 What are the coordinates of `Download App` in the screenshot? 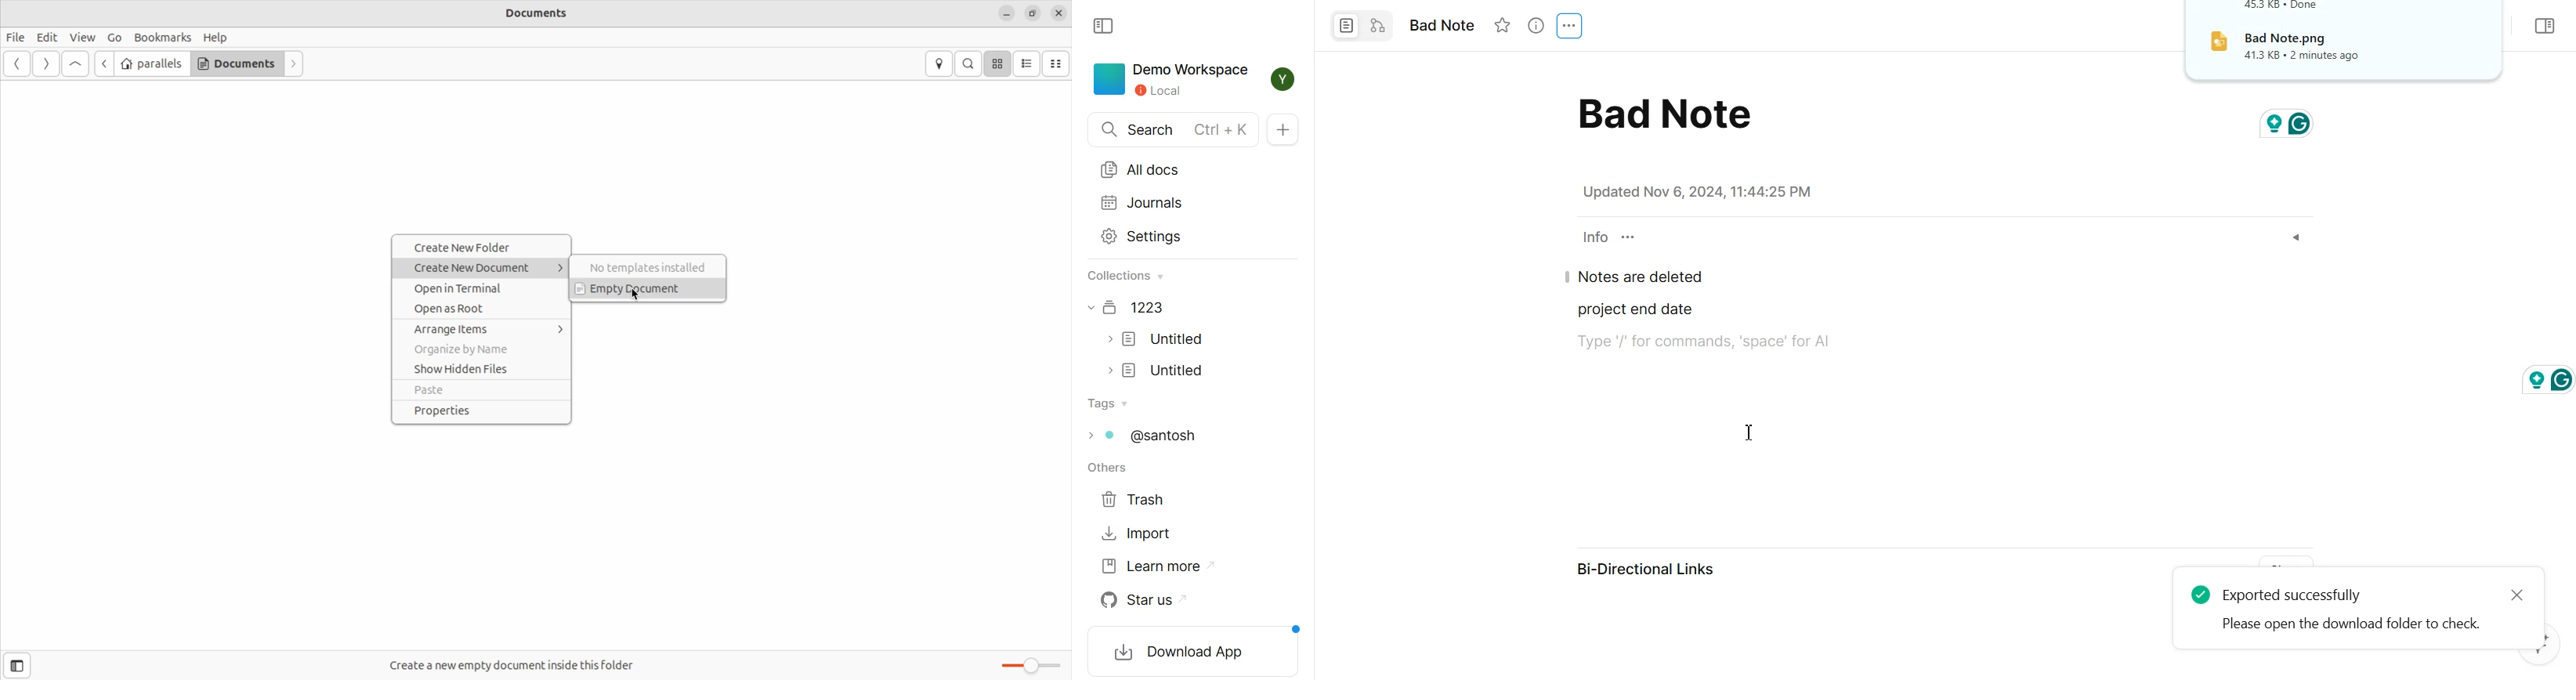 It's located at (1189, 652).